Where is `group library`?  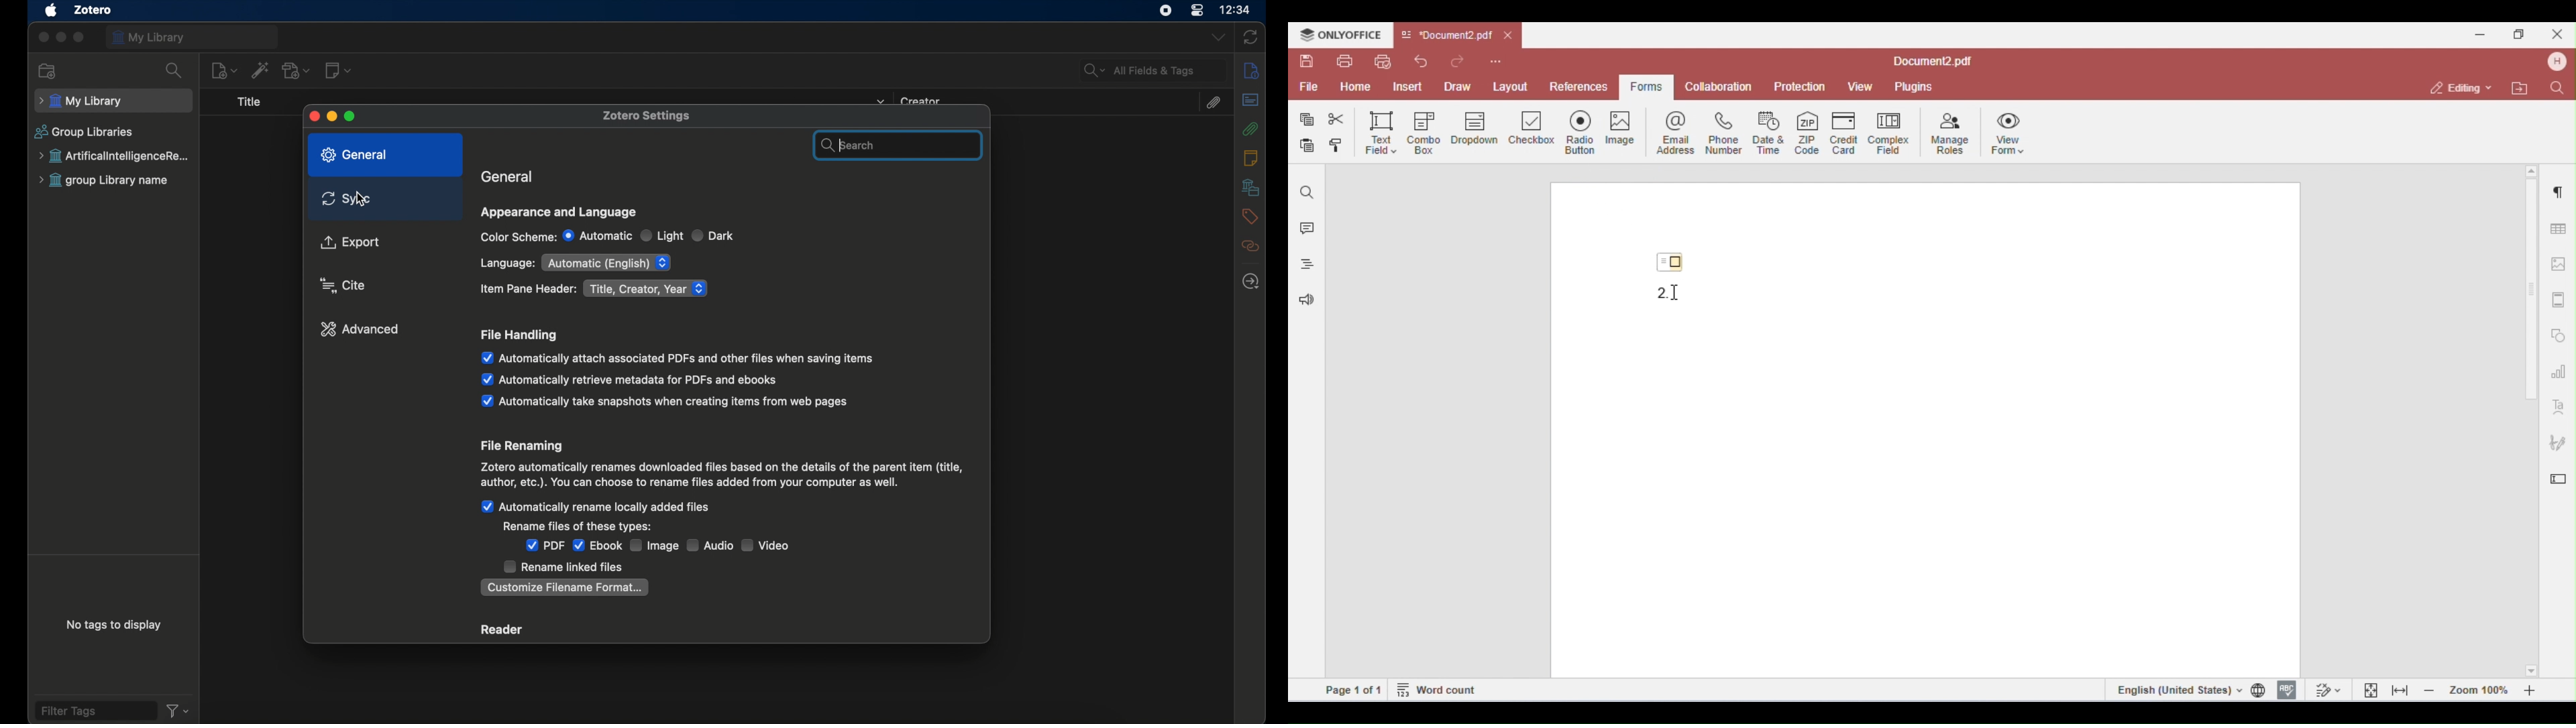
group library is located at coordinates (105, 181).